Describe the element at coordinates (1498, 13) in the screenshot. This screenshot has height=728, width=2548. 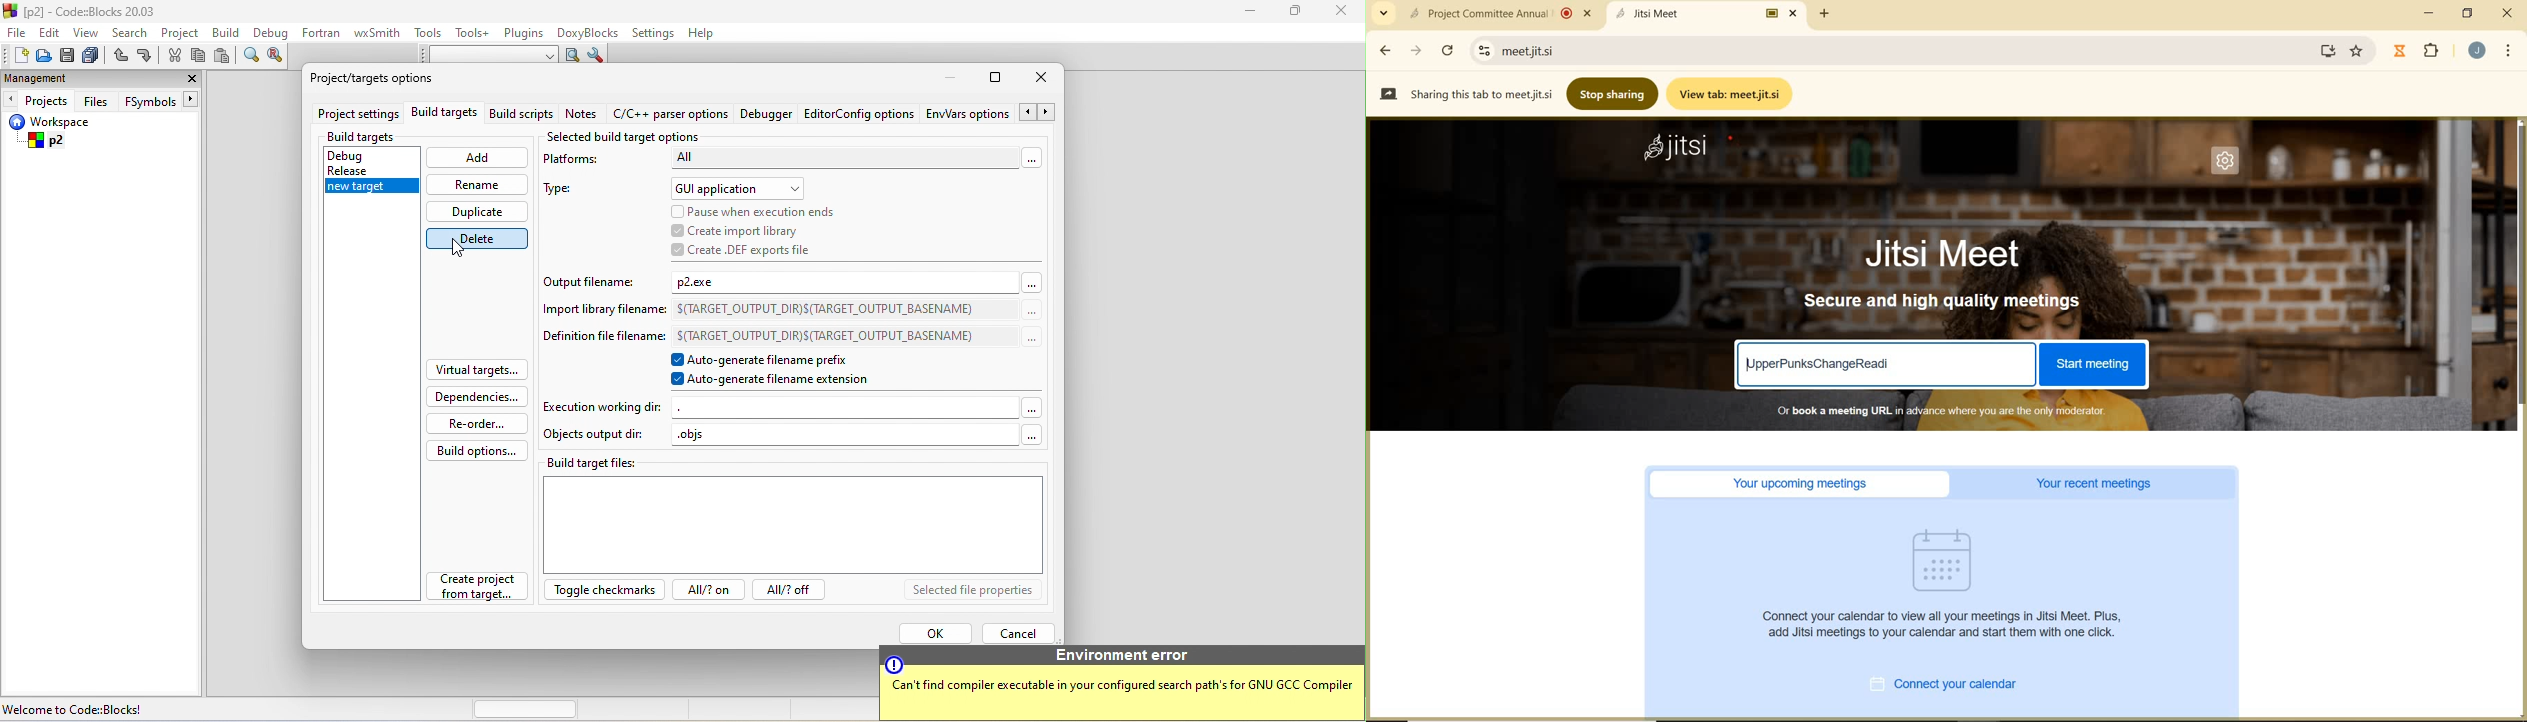
I see `Project Committee Annual` at that location.